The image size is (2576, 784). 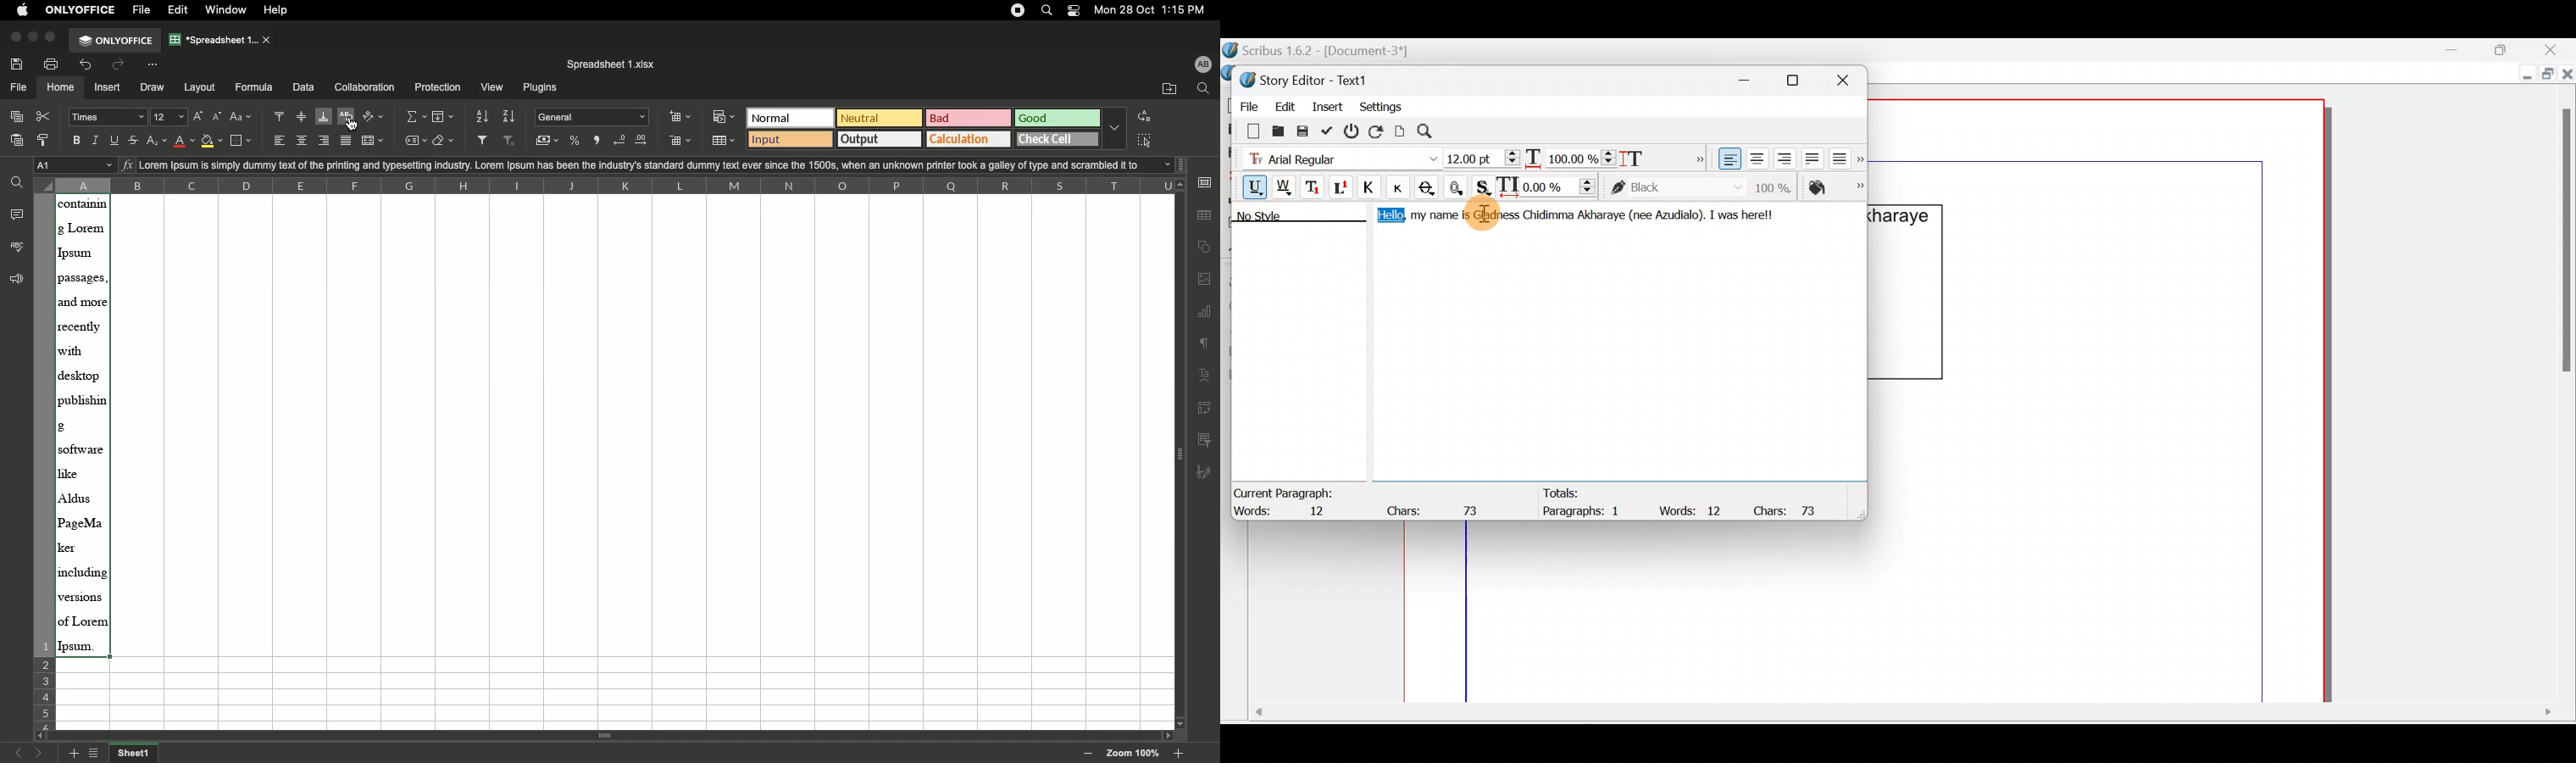 What do you see at coordinates (153, 88) in the screenshot?
I see `Draw` at bounding box center [153, 88].